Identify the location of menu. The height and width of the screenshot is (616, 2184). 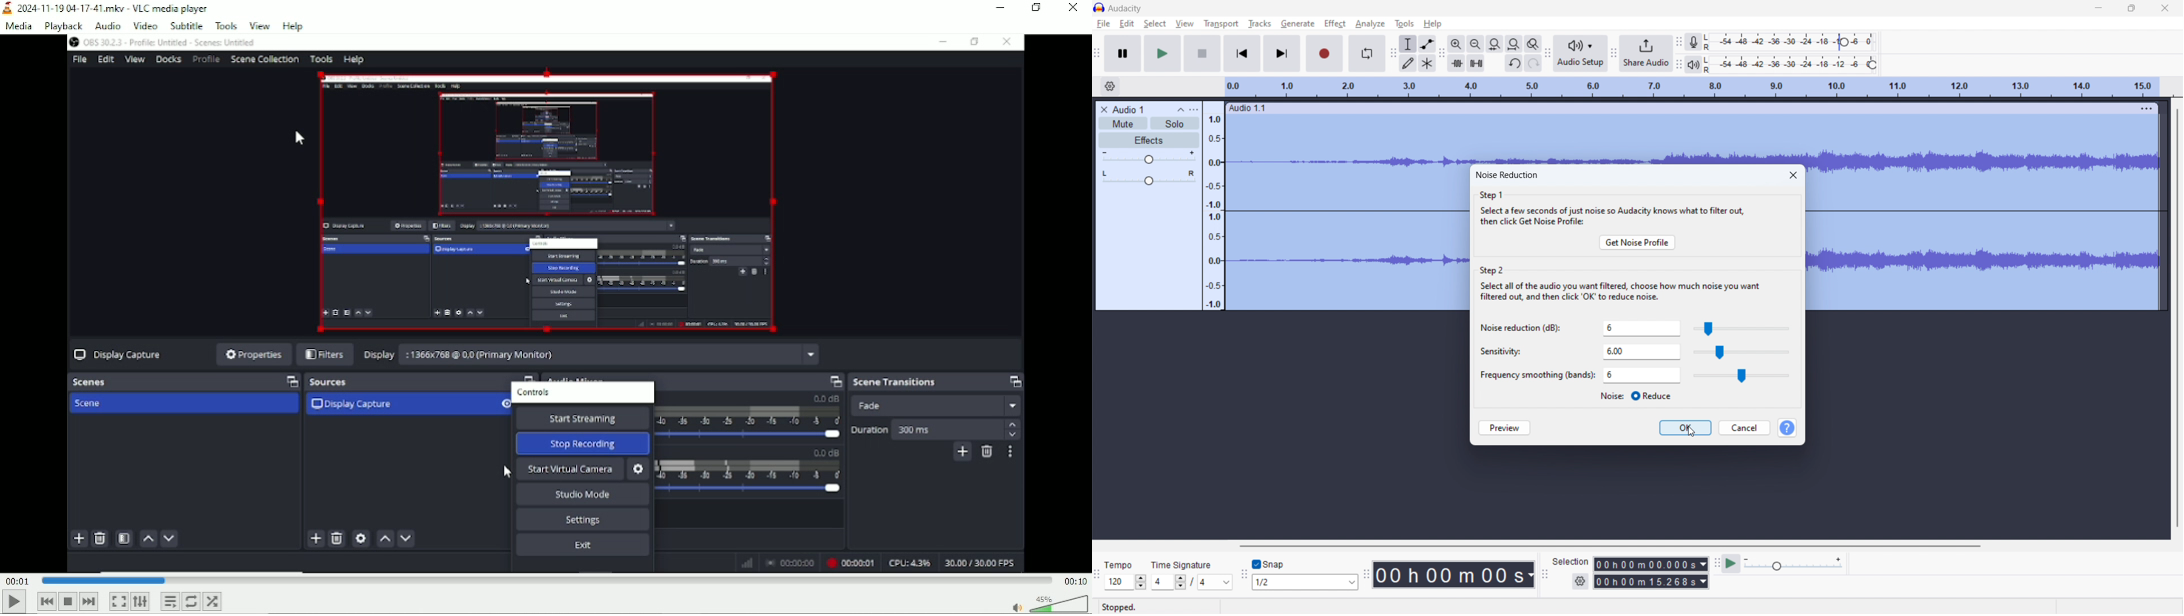
(2145, 109).